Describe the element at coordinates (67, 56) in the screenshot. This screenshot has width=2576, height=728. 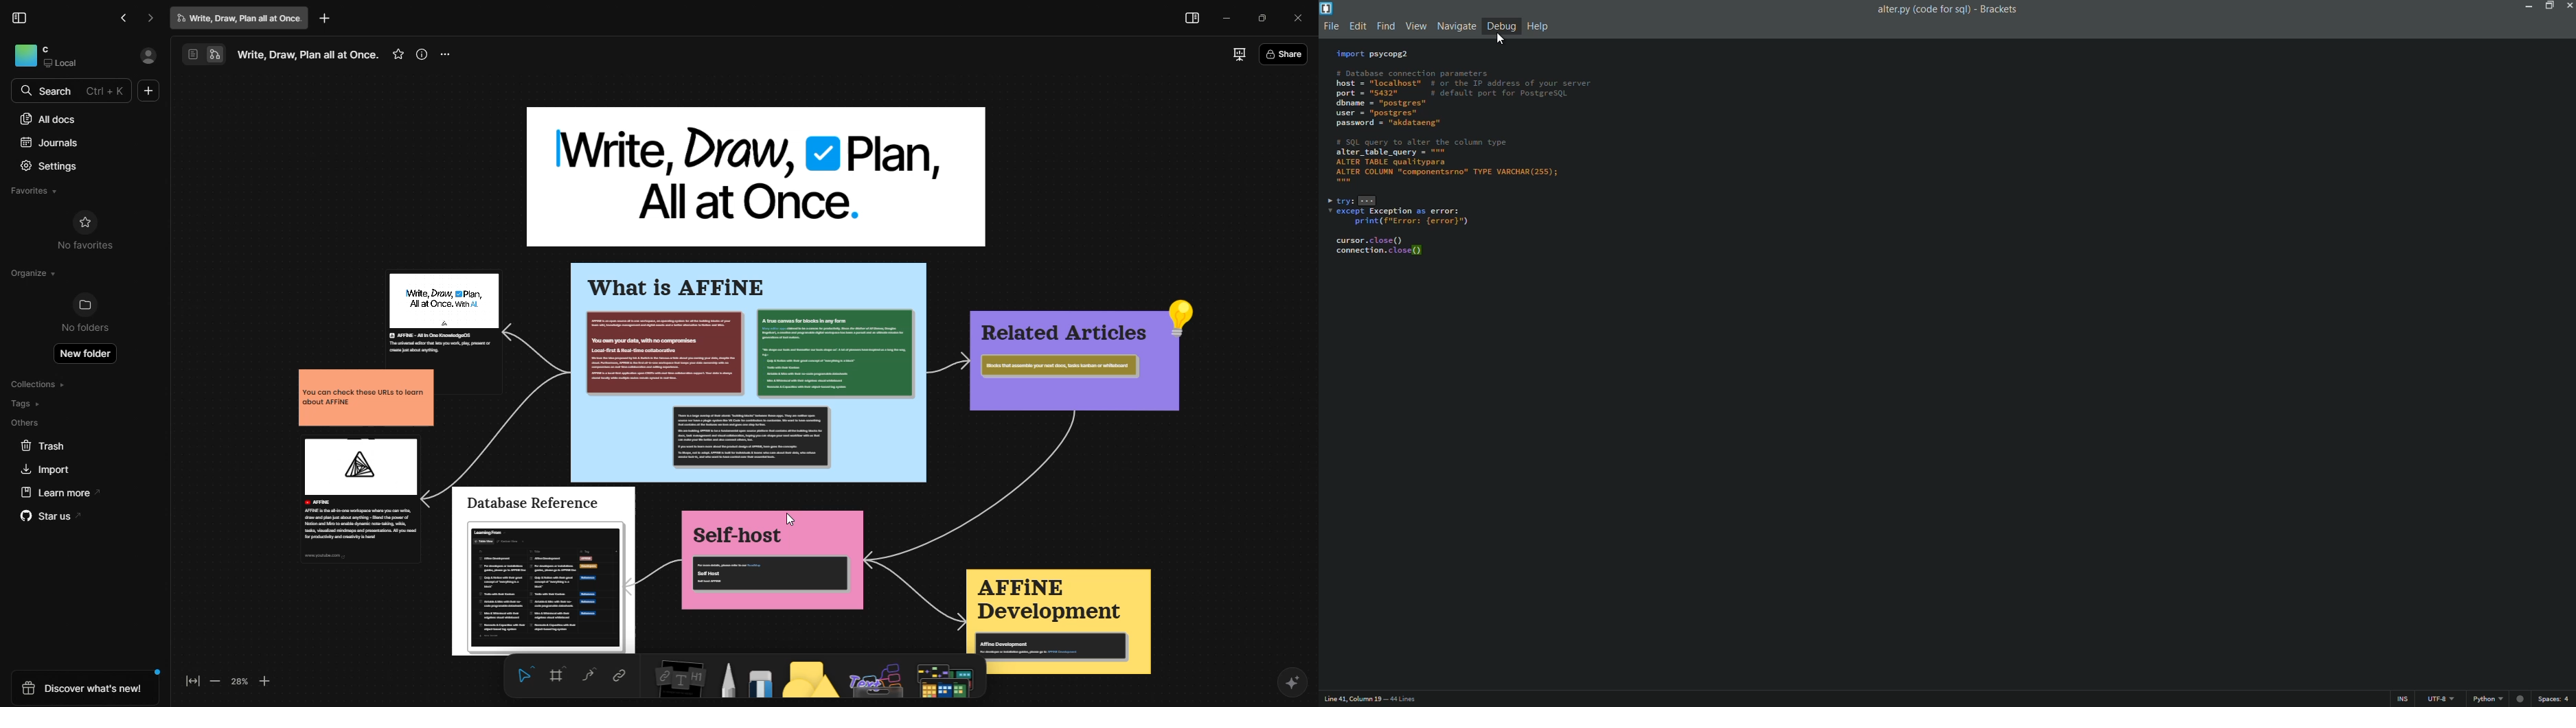
I see `local workspace` at that location.